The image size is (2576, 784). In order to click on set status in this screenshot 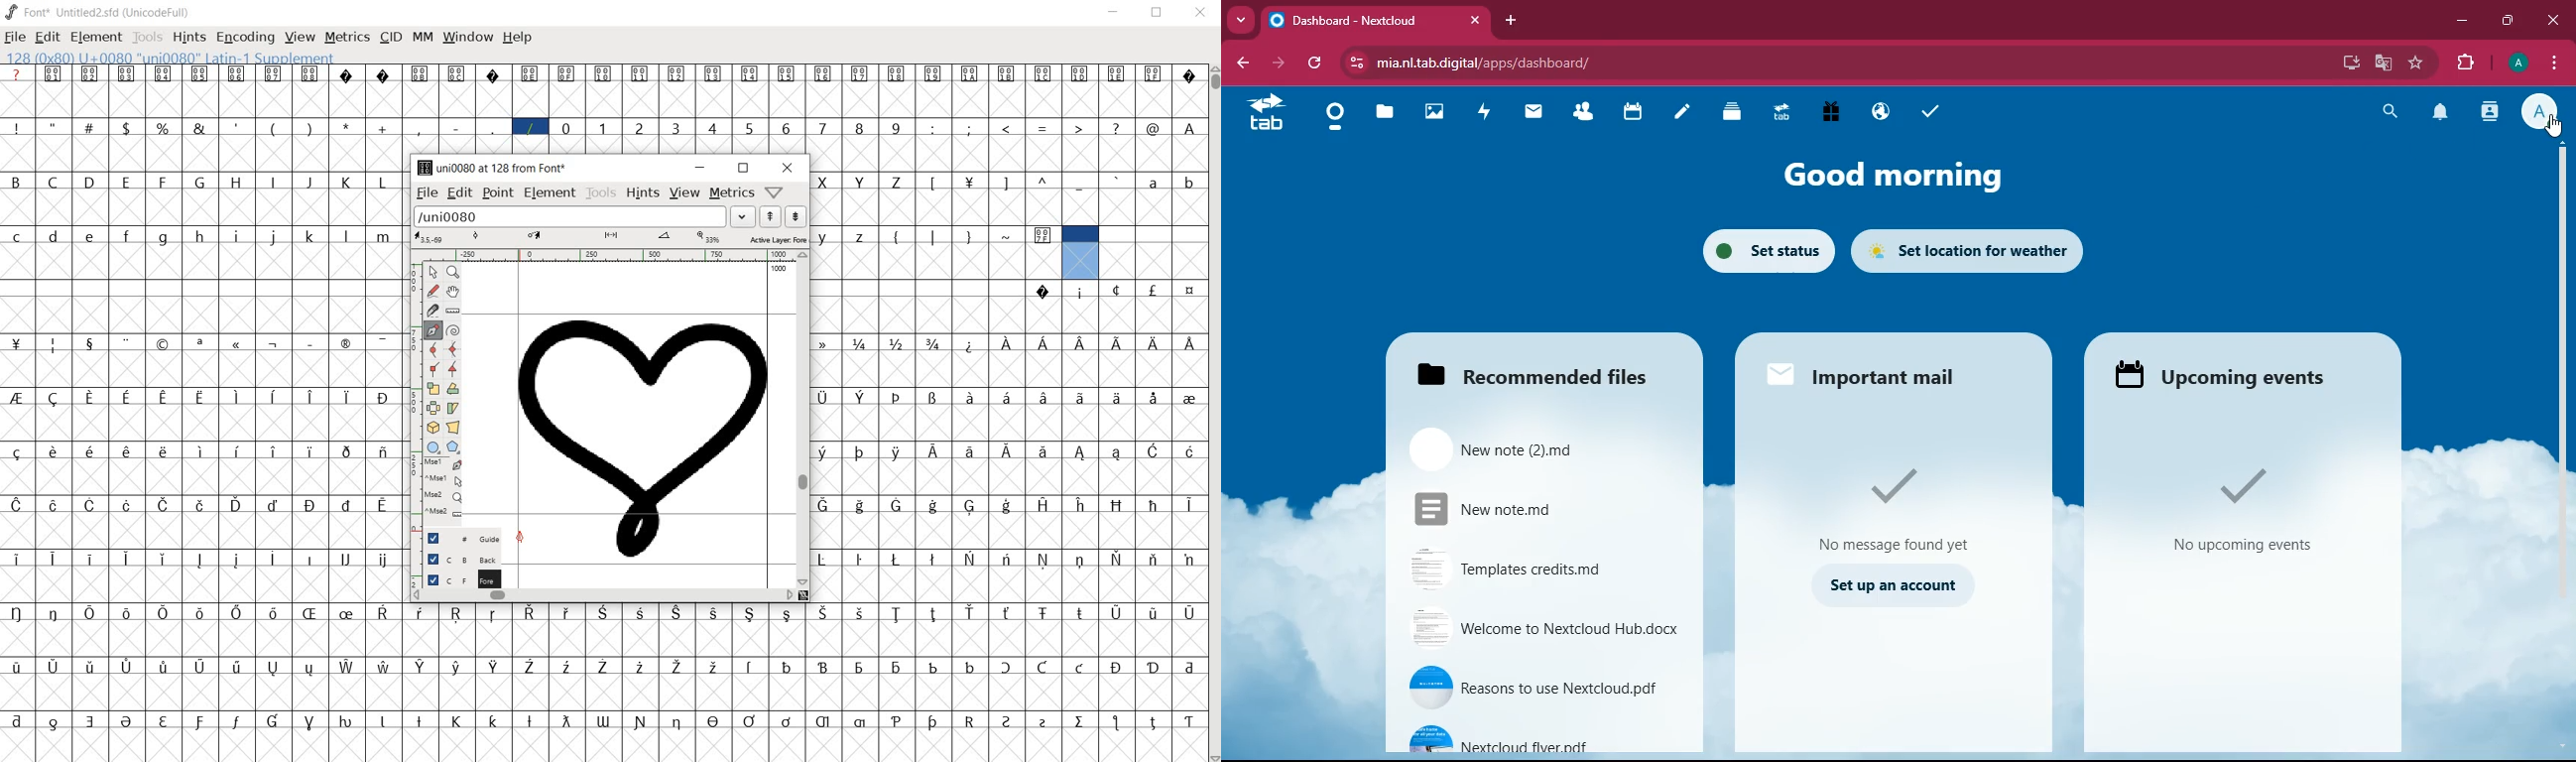, I will do `click(1767, 249)`.